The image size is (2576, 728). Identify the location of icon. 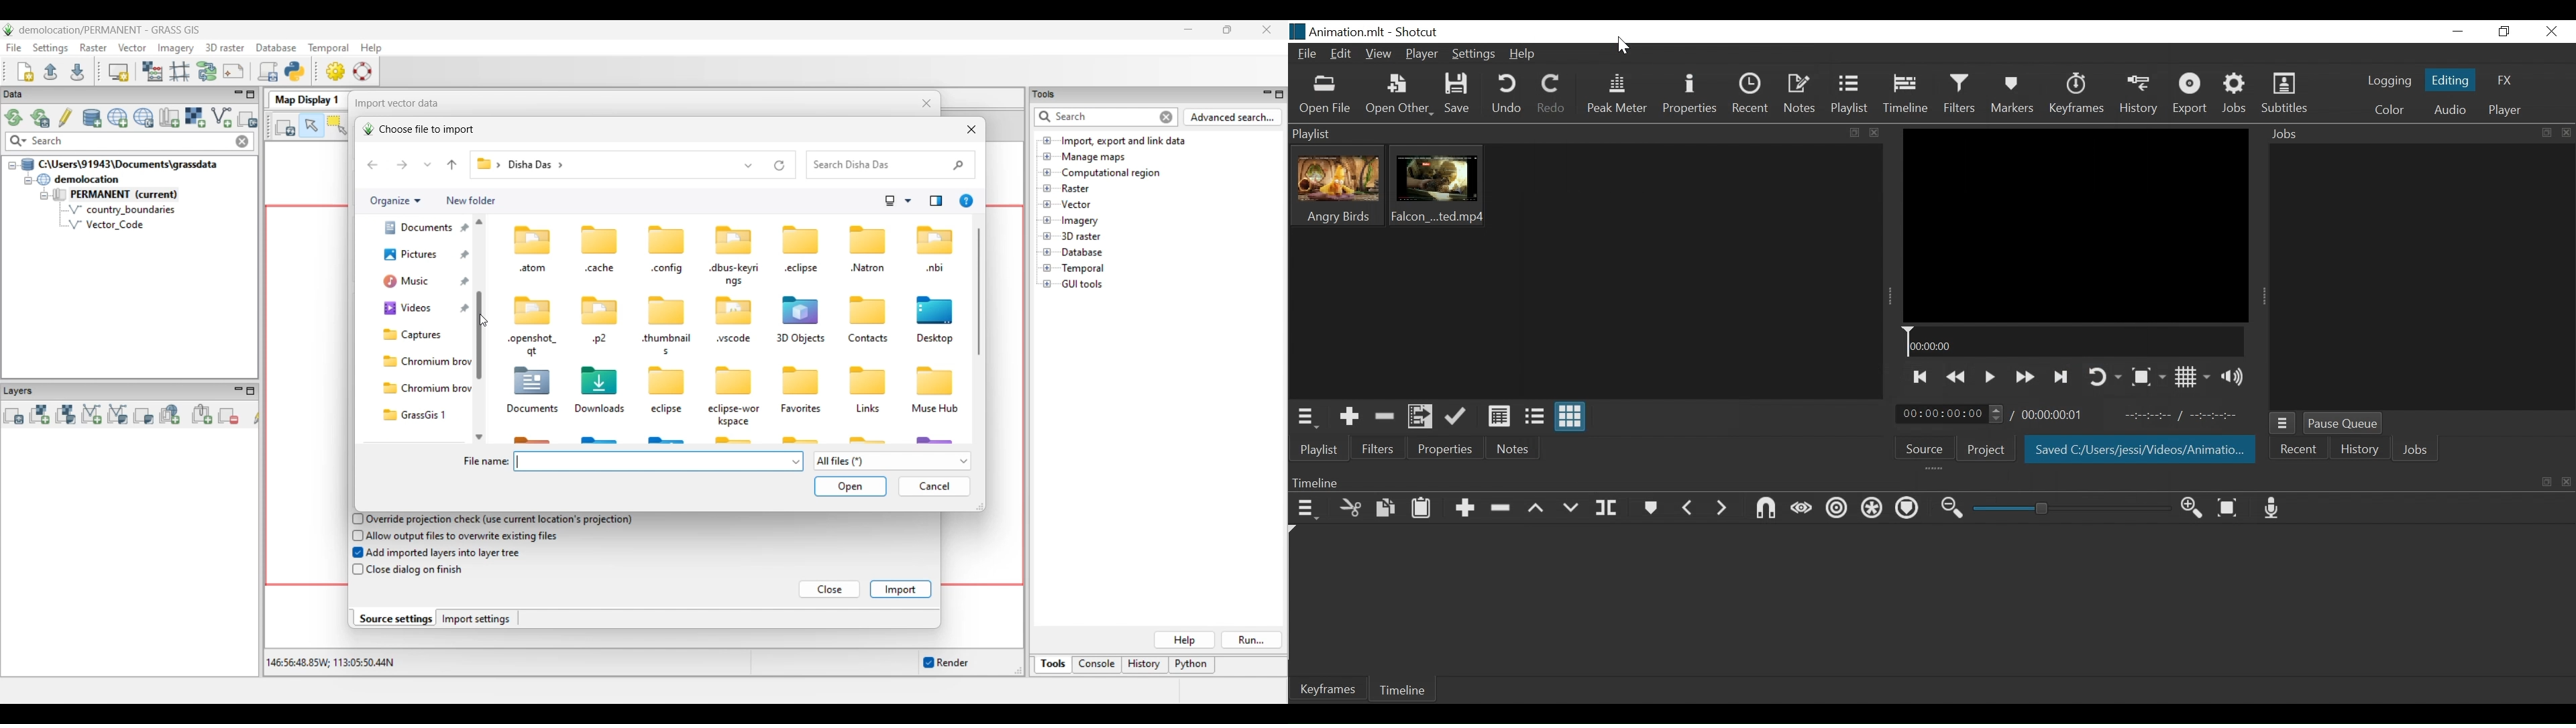
(799, 379).